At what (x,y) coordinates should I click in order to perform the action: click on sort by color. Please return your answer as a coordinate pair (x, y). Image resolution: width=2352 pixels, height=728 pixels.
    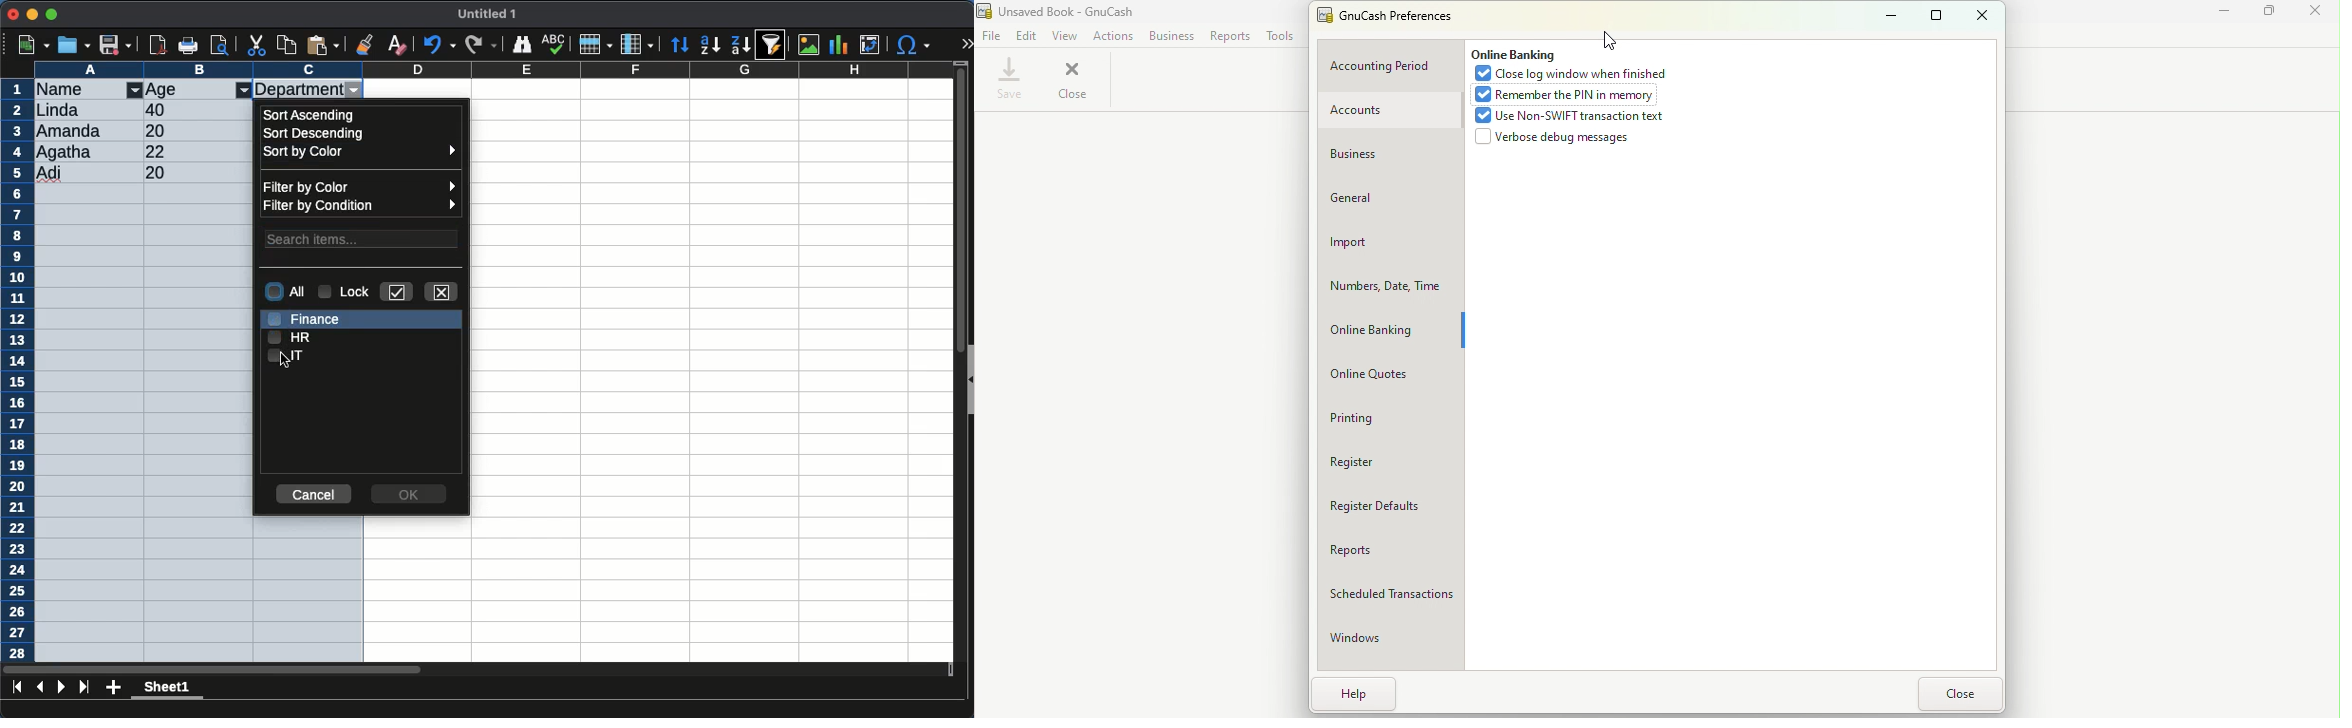
    Looking at the image, I should click on (359, 154).